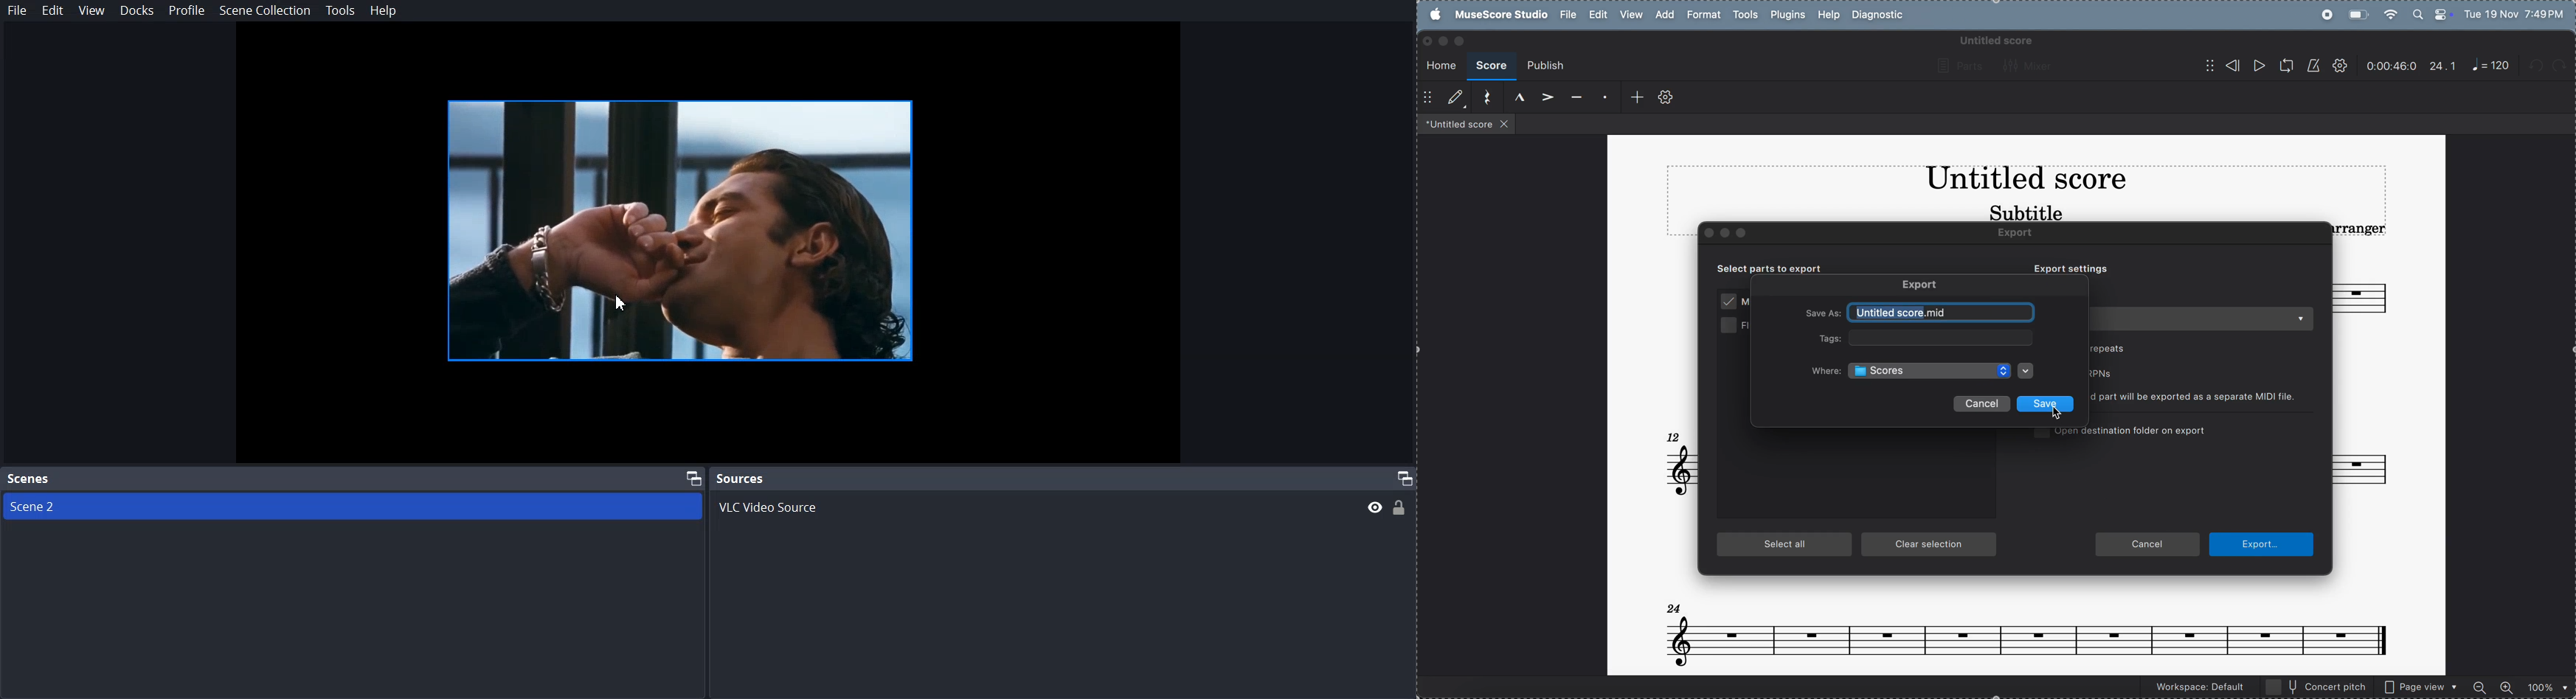 The width and height of the screenshot is (2576, 700). Describe the element at coordinates (1942, 338) in the screenshot. I see `text box` at that location.